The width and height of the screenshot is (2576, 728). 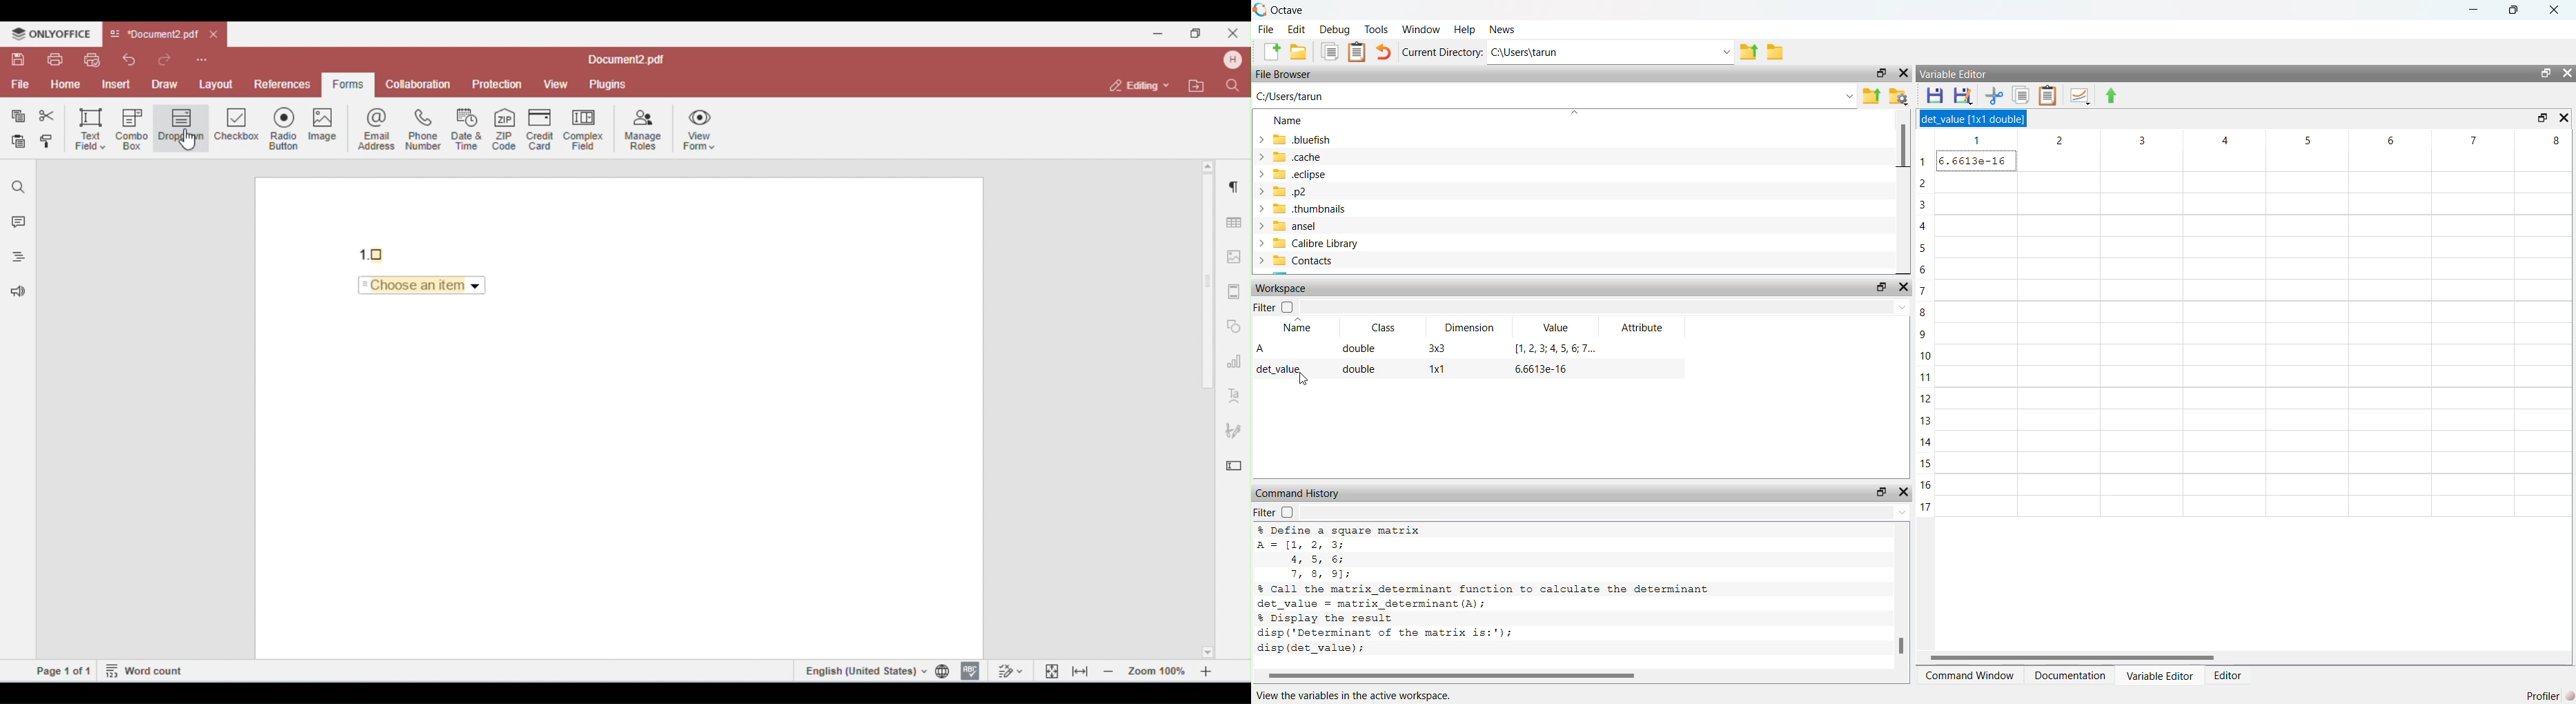 What do you see at coordinates (1905, 491) in the screenshot?
I see `close` at bounding box center [1905, 491].